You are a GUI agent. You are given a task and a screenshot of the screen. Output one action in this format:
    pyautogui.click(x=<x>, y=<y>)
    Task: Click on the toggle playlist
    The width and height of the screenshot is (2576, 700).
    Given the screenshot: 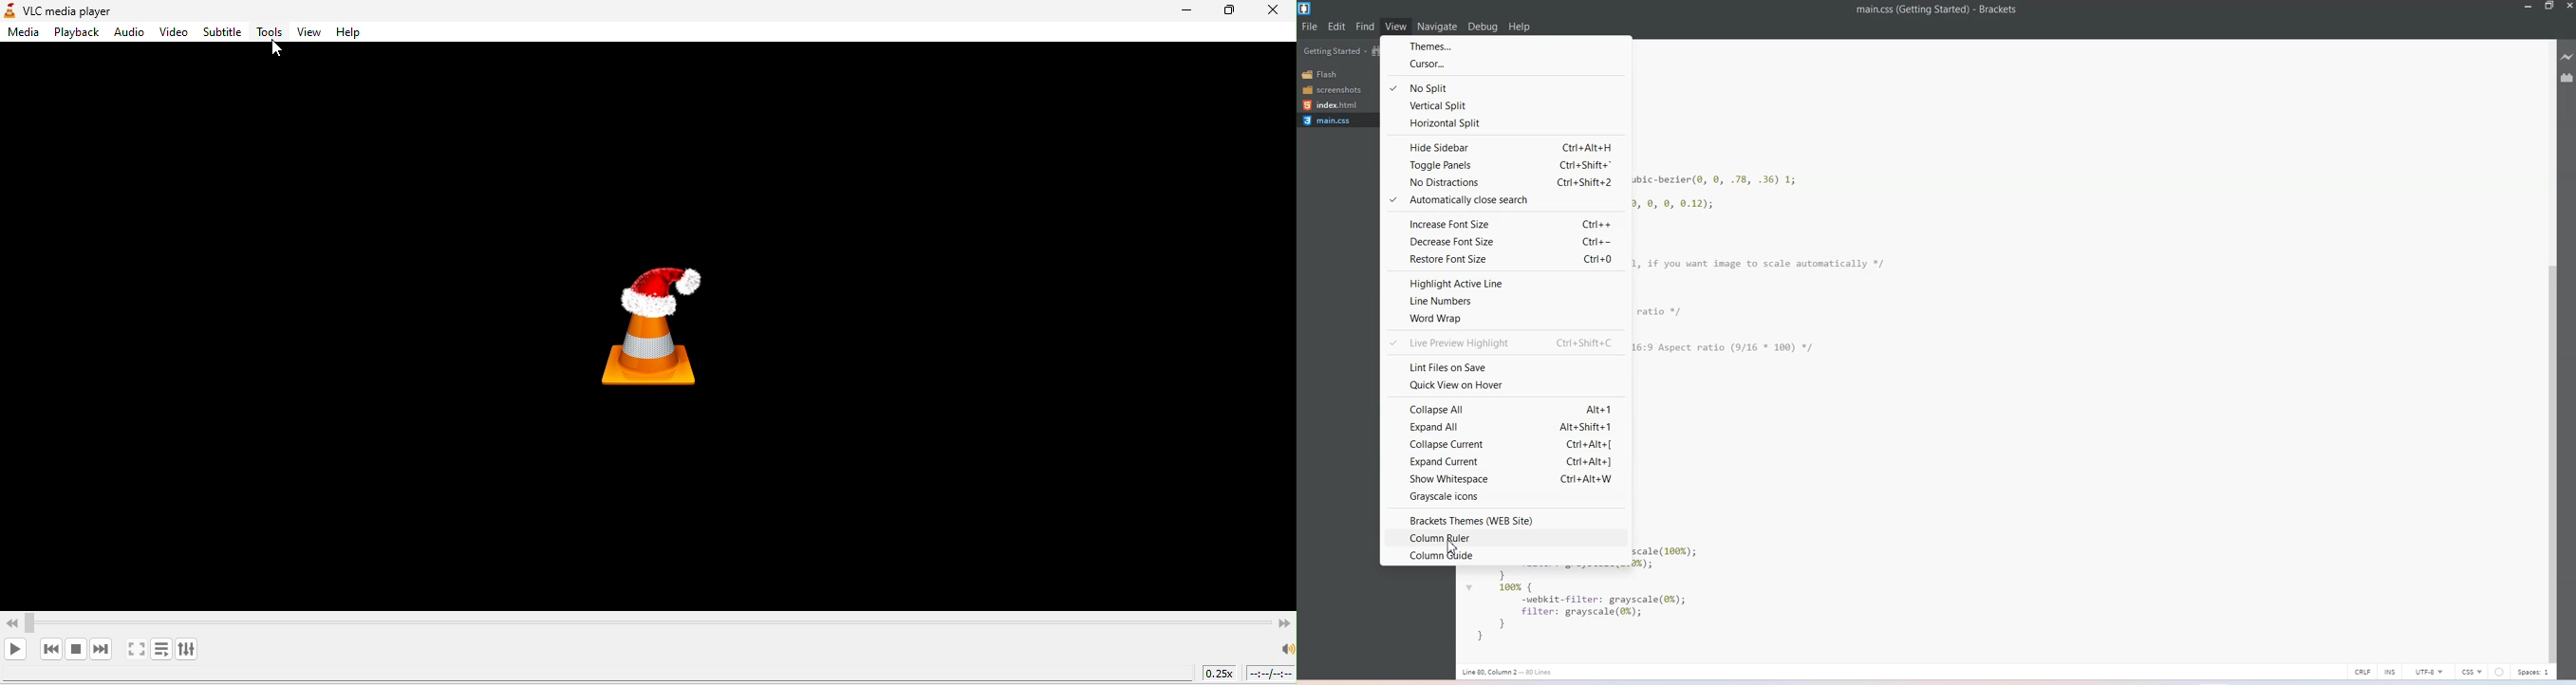 What is the action you would take?
    pyautogui.click(x=162, y=649)
    